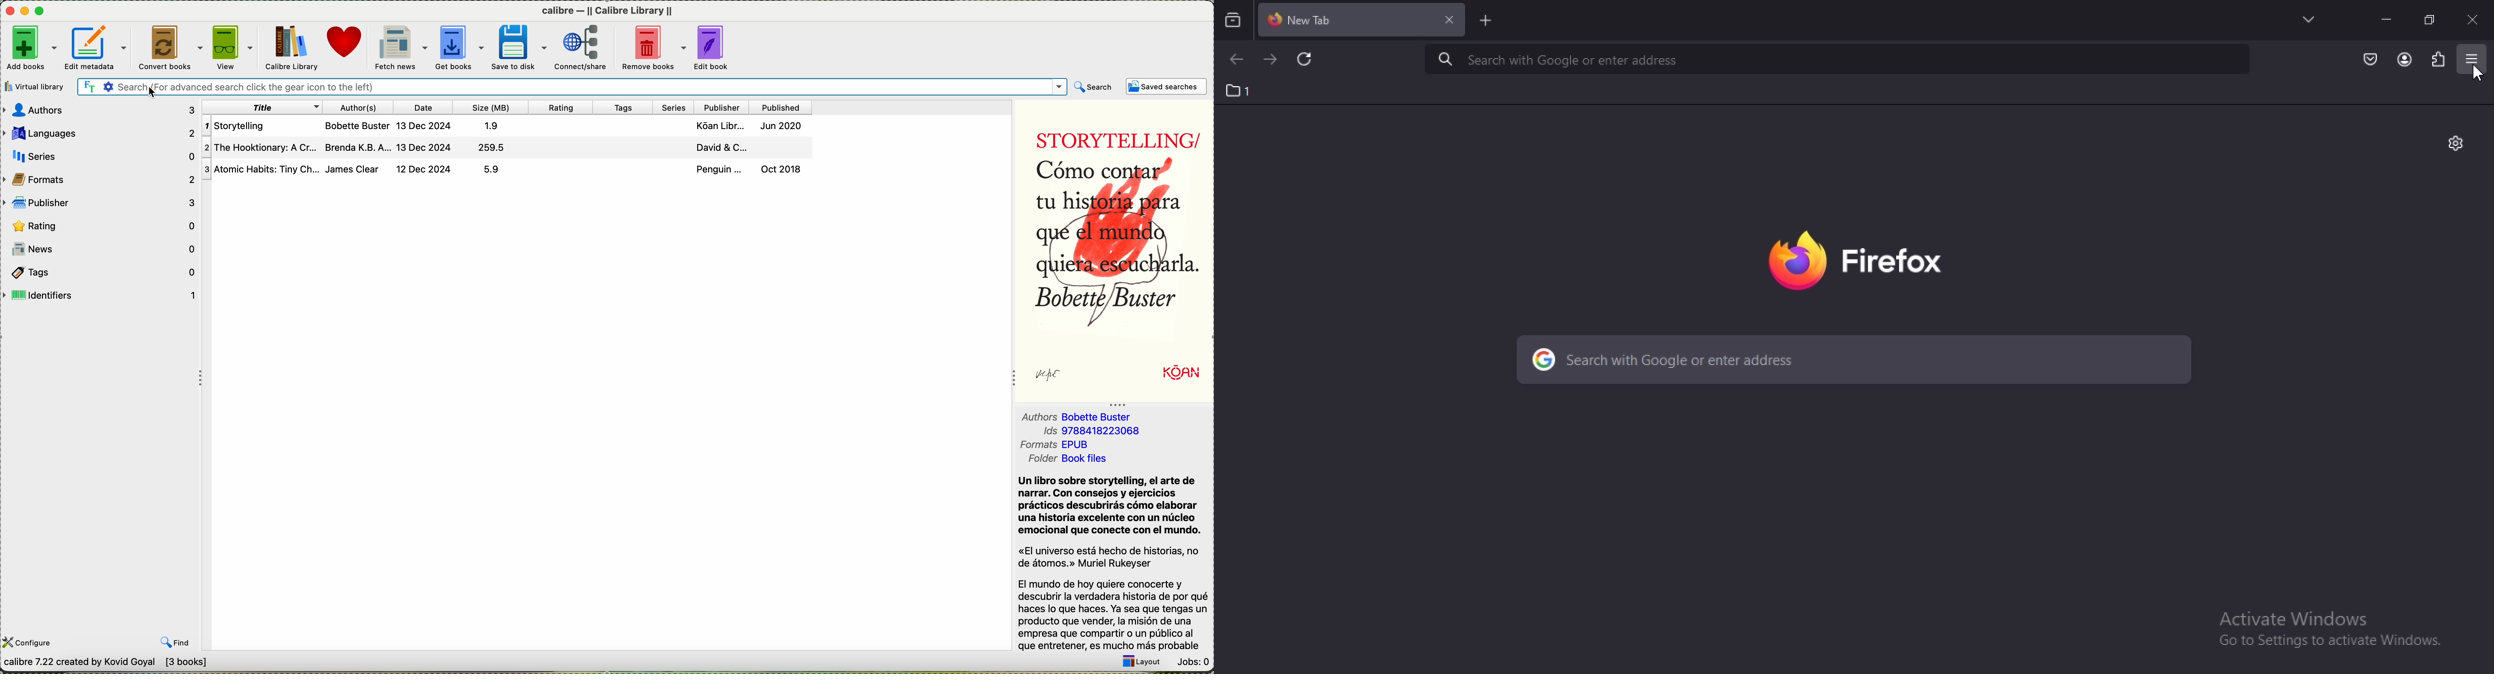 This screenshot has height=700, width=2520. Describe the element at coordinates (713, 46) in the screenshot. I see `edit book` at that location.